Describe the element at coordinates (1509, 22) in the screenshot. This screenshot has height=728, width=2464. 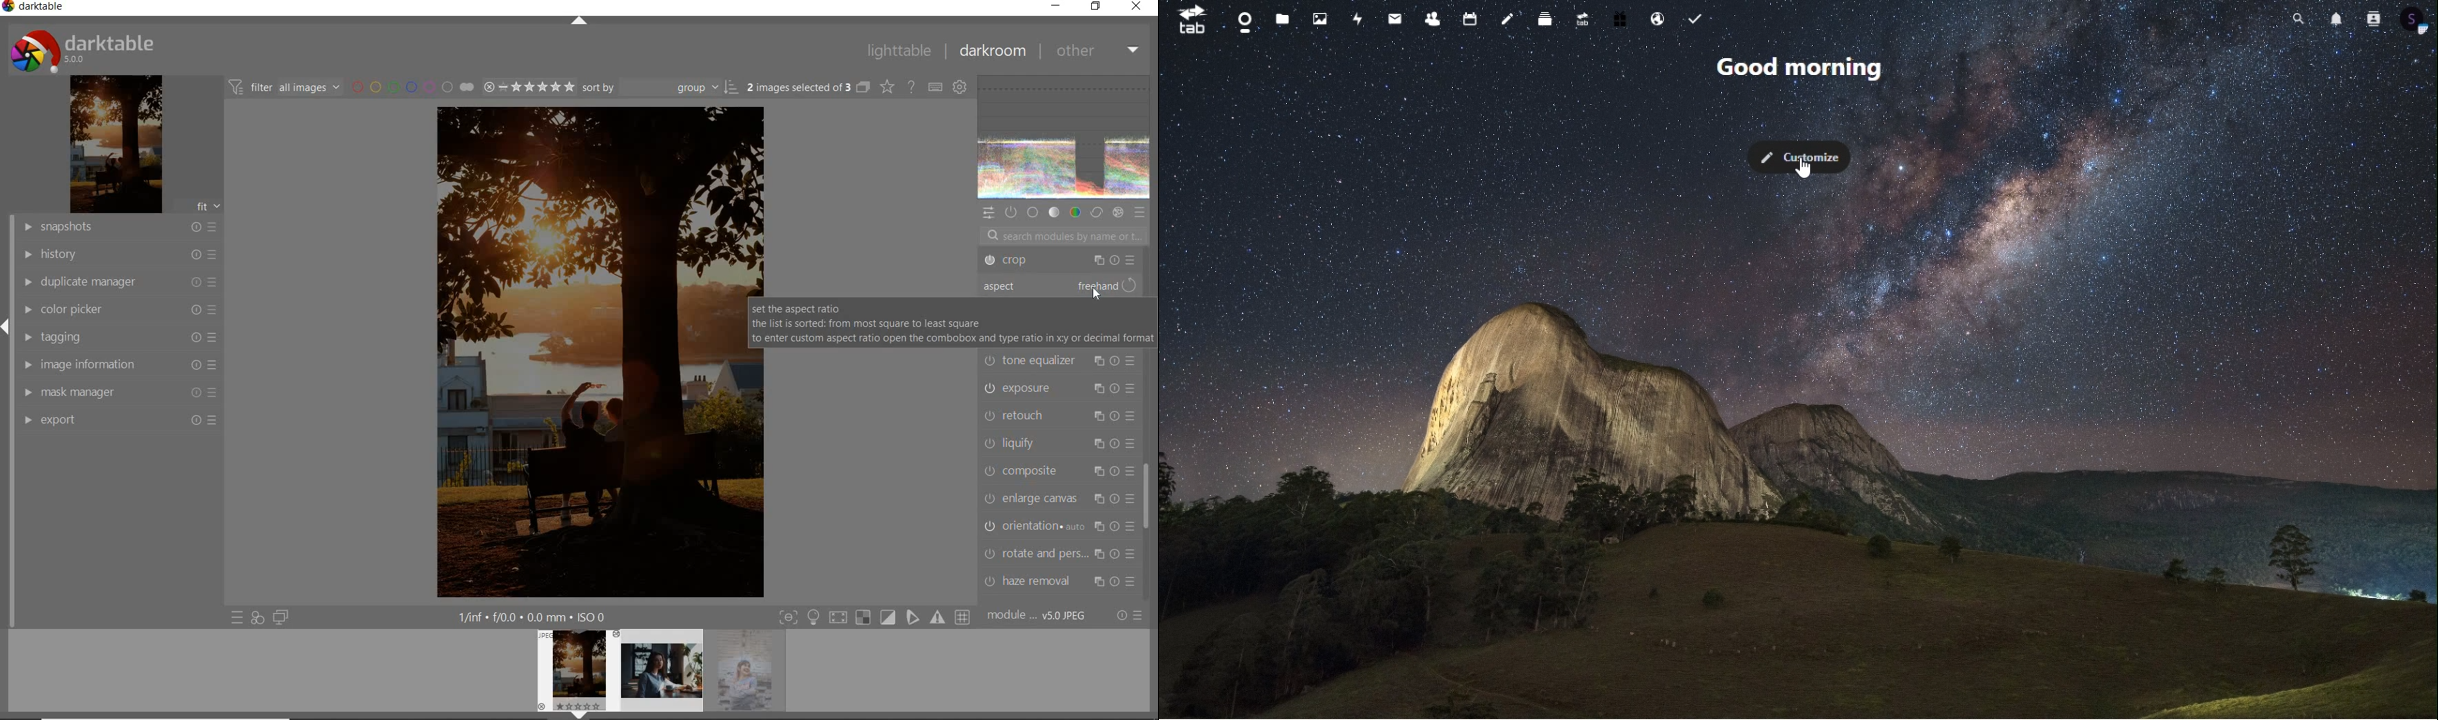
I see `note` at that location.